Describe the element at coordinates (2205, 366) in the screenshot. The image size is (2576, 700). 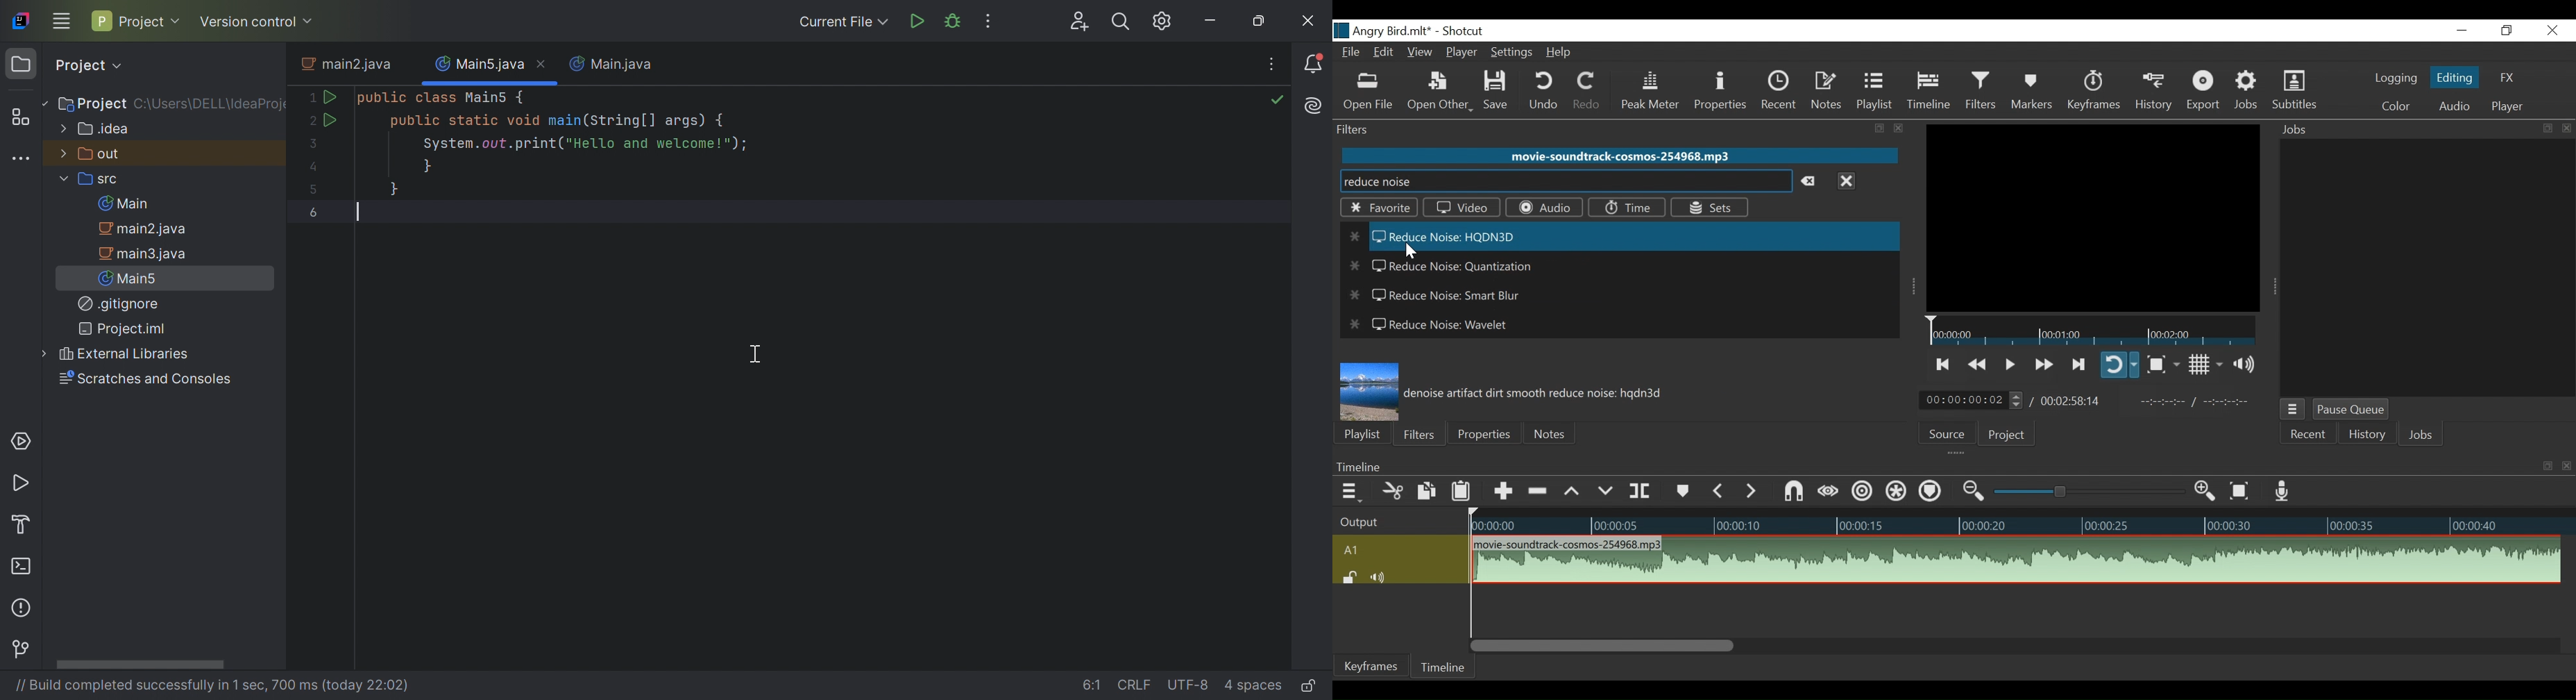
I see `Toggle display grid on player` at that location.